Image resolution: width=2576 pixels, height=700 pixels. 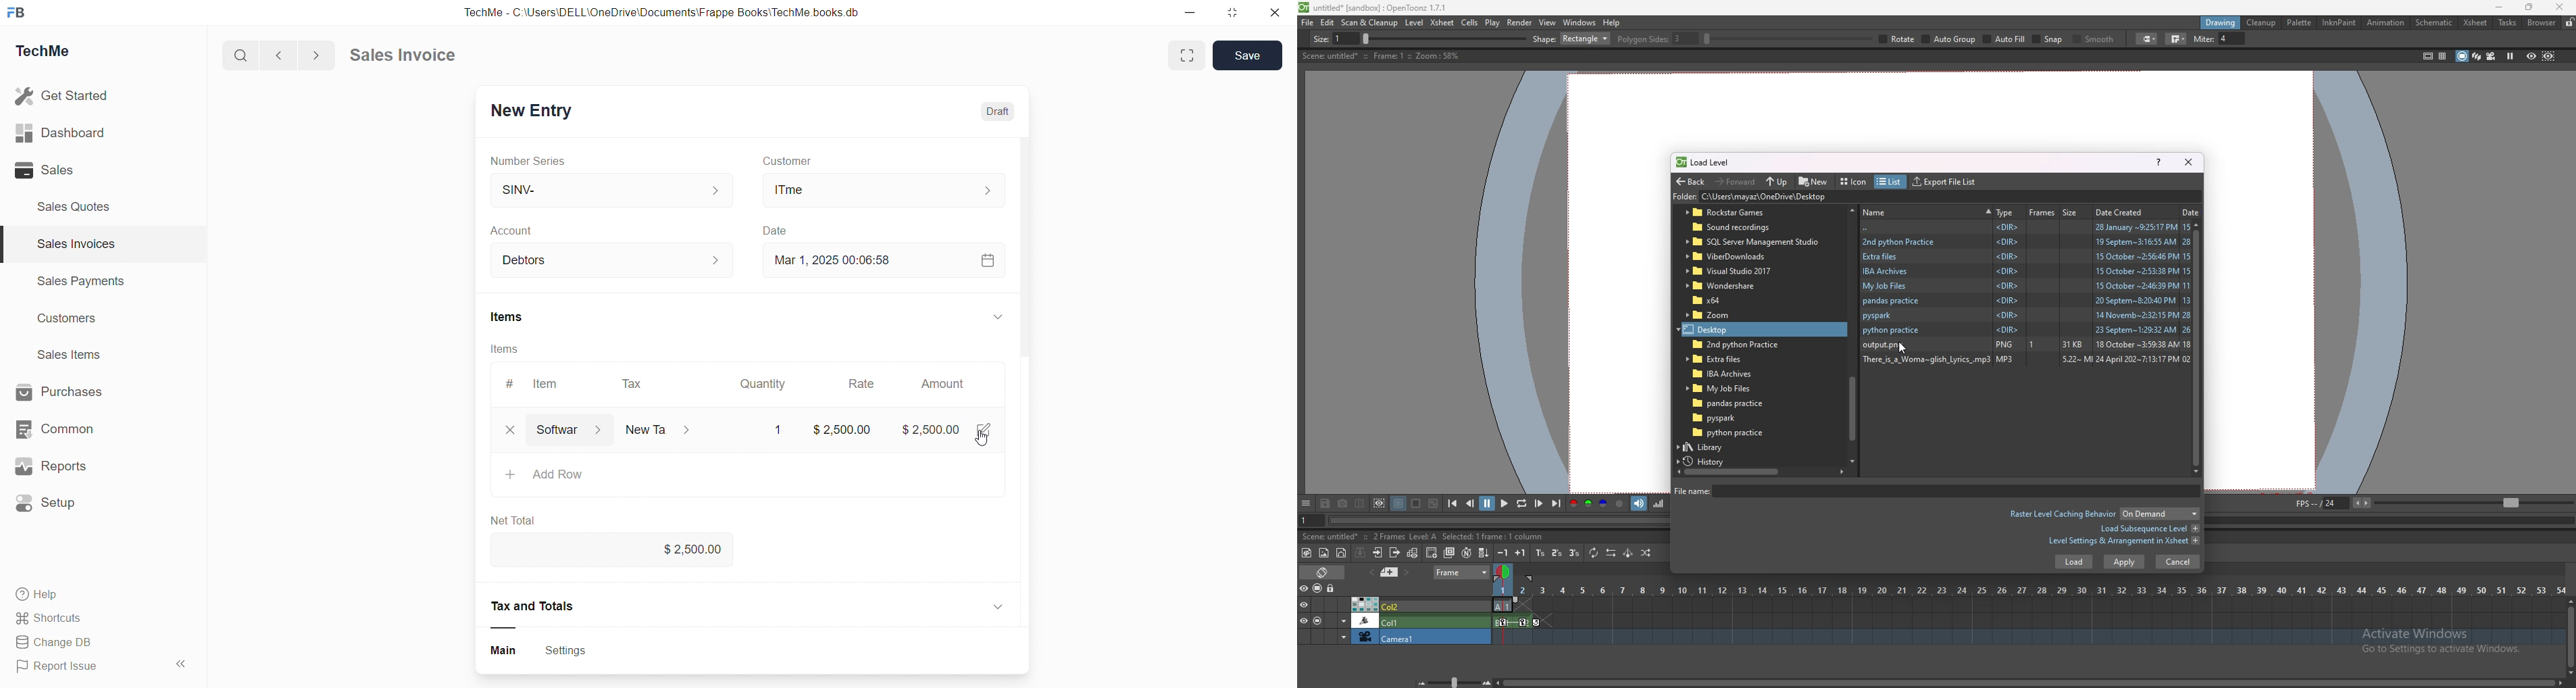 What do you see at coordinates (1579, 23) in the screenshot?
I see `windows` at bounding box center [1579, 23].